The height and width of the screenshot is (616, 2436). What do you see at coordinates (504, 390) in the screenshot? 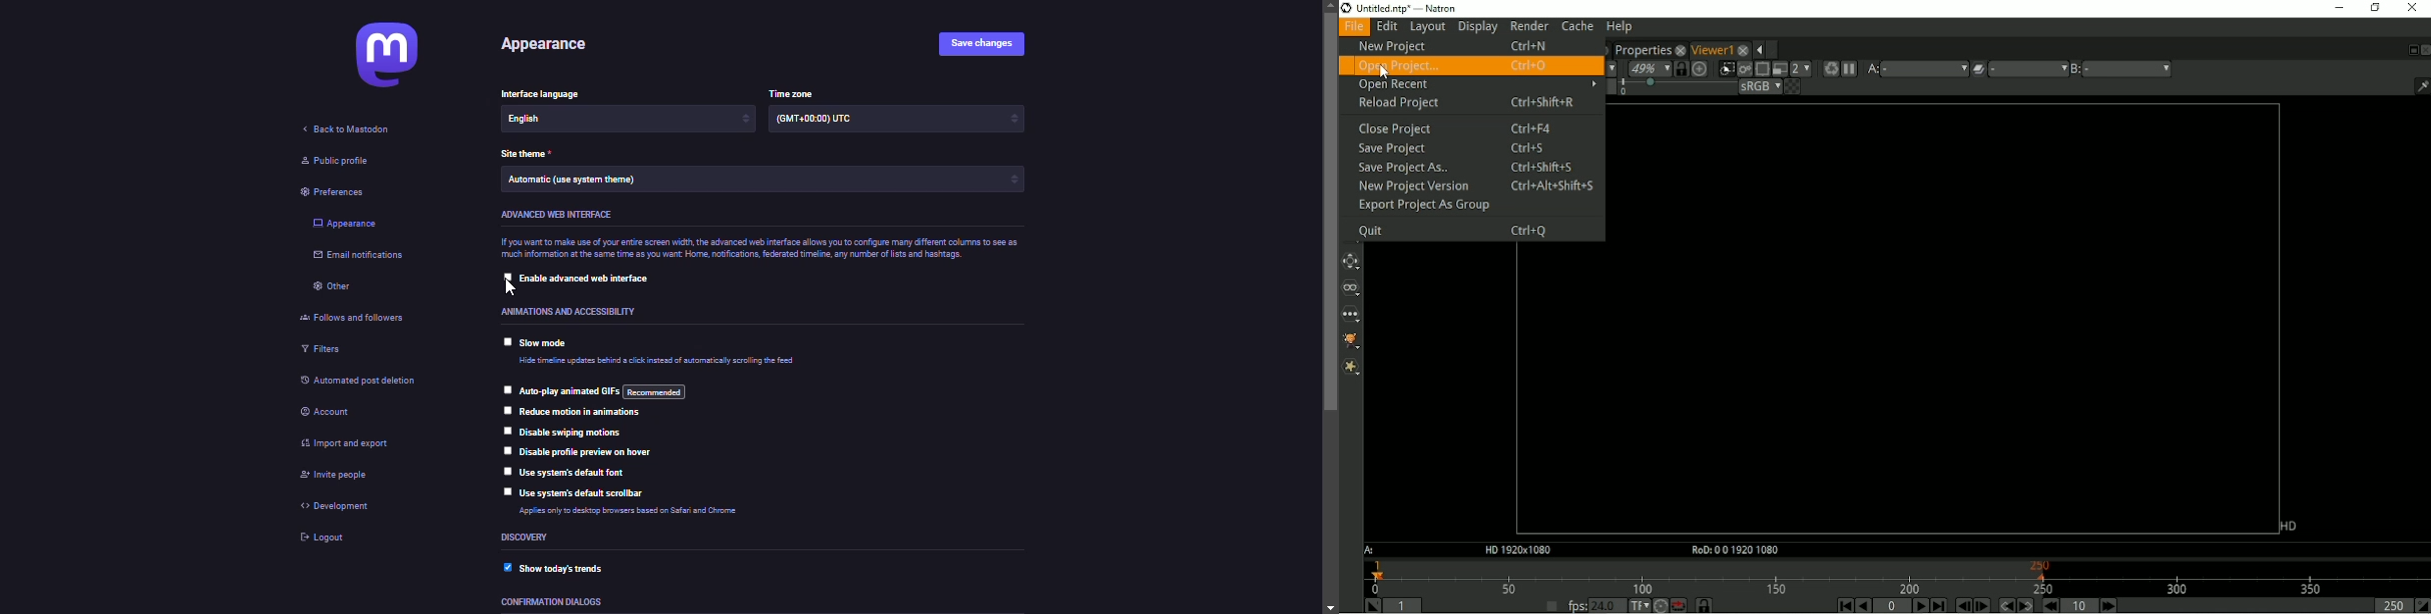
I see `click to select` at bounding box center [504, 390].